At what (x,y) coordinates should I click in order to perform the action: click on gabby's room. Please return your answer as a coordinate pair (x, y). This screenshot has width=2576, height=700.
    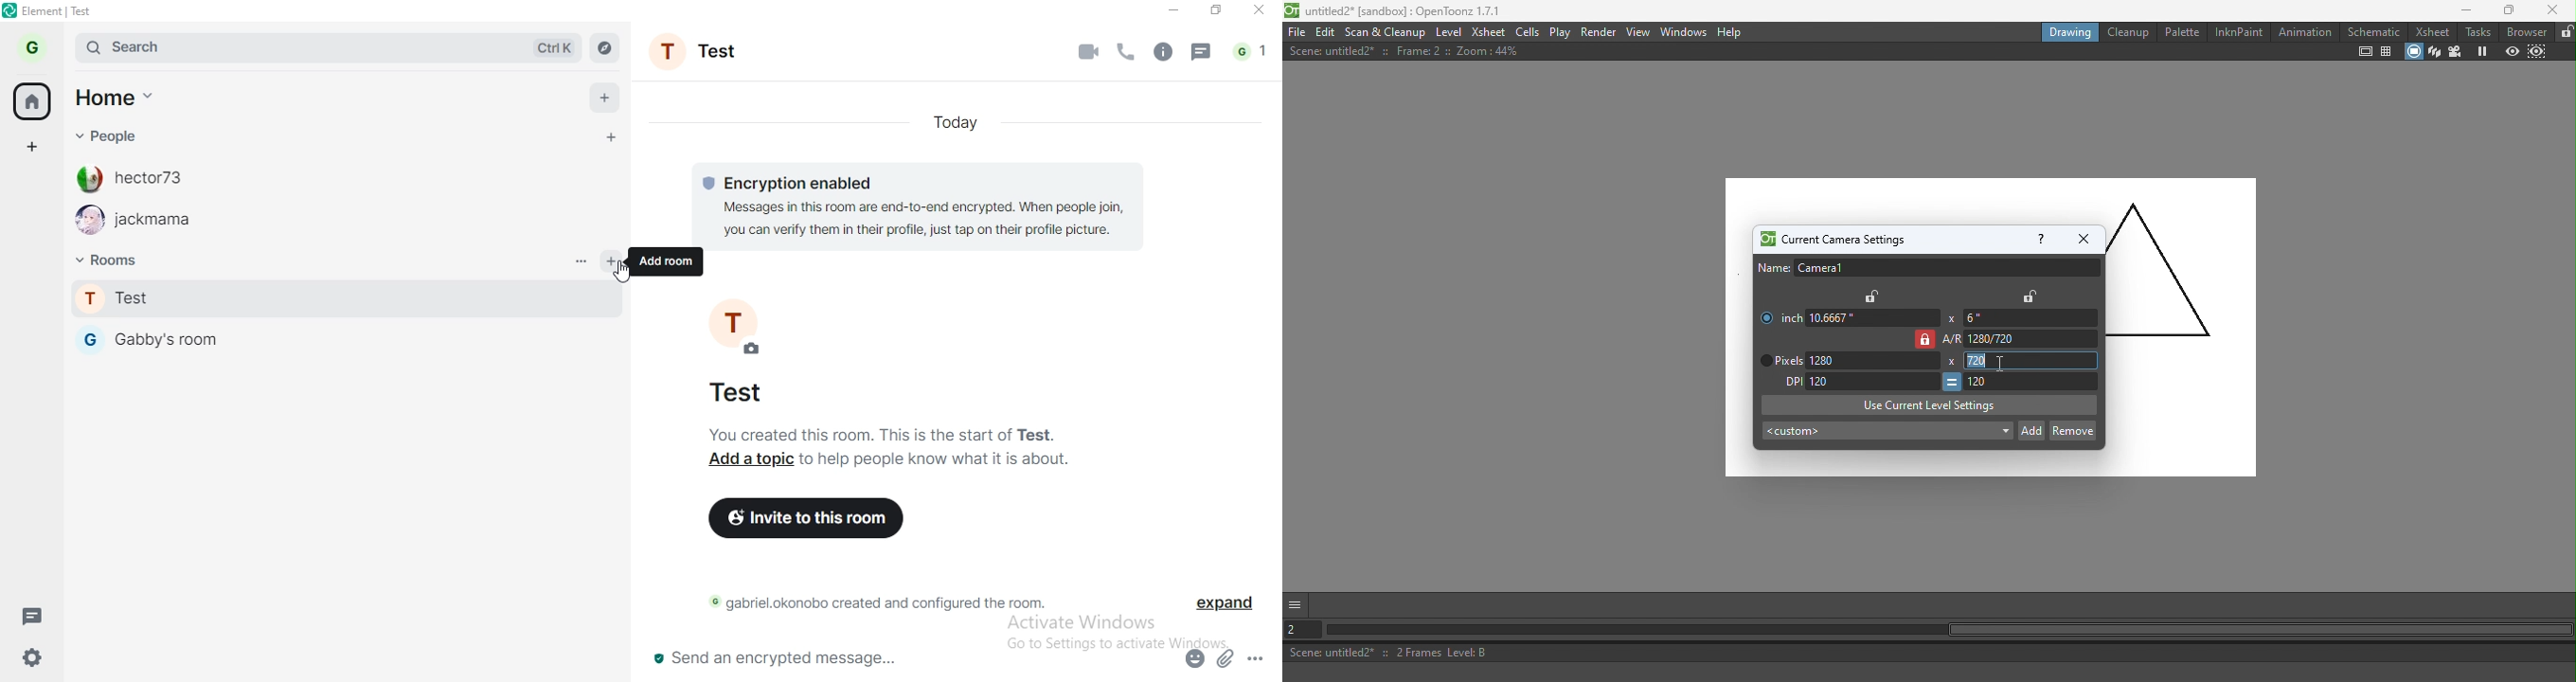
    Looking at the image, I should click on (345, 337).